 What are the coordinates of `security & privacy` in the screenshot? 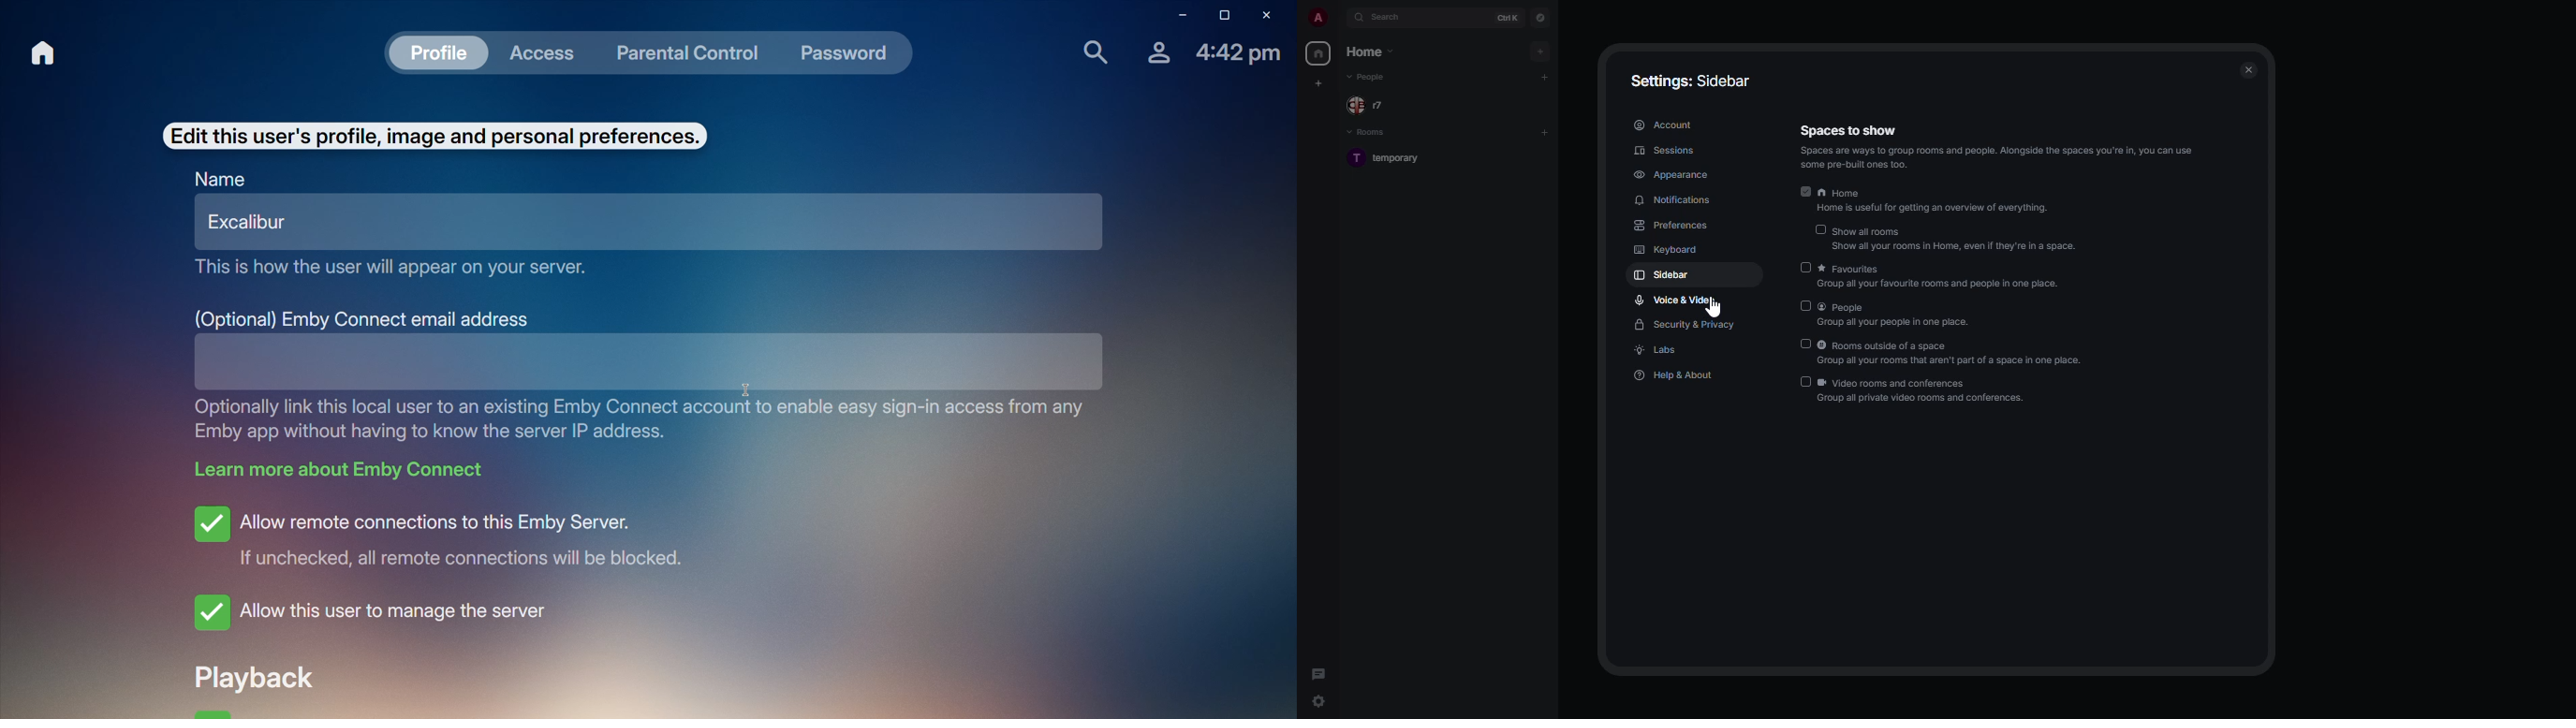 It's located at (1685, 326).